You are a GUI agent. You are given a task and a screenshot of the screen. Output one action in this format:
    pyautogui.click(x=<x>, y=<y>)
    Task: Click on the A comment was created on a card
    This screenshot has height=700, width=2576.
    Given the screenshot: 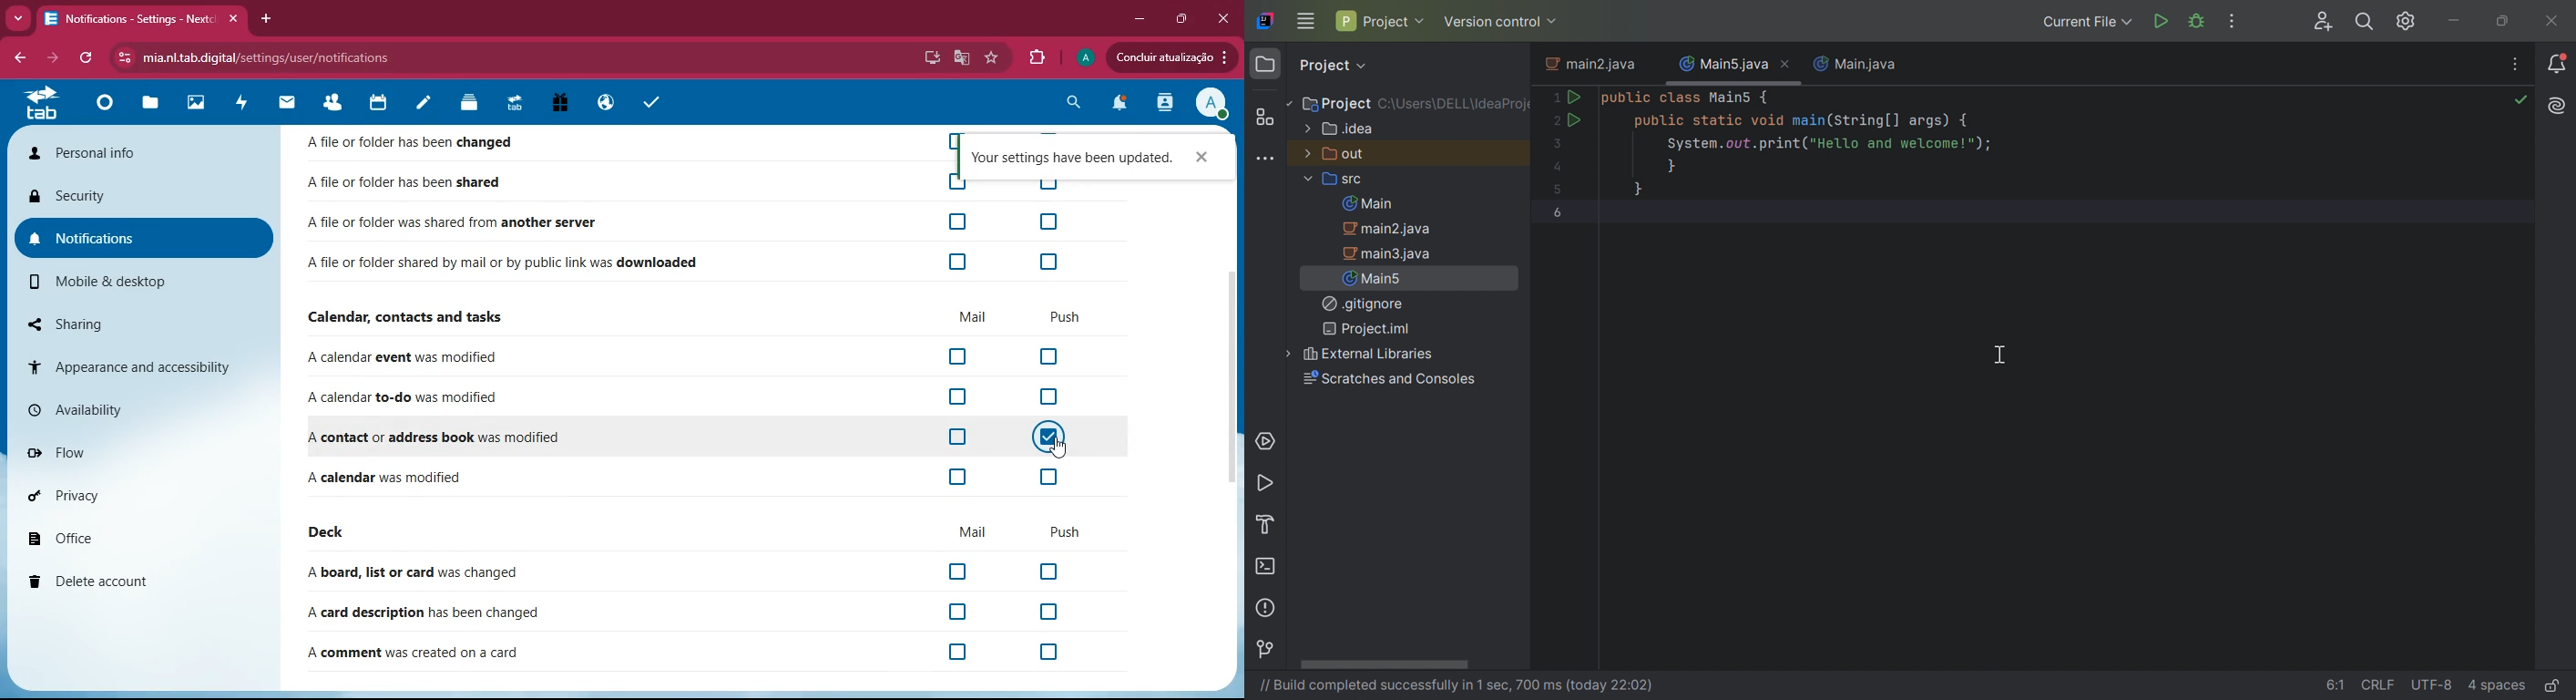 What is the action you would take?
    pyautogui.click(x=415, y=654)
    